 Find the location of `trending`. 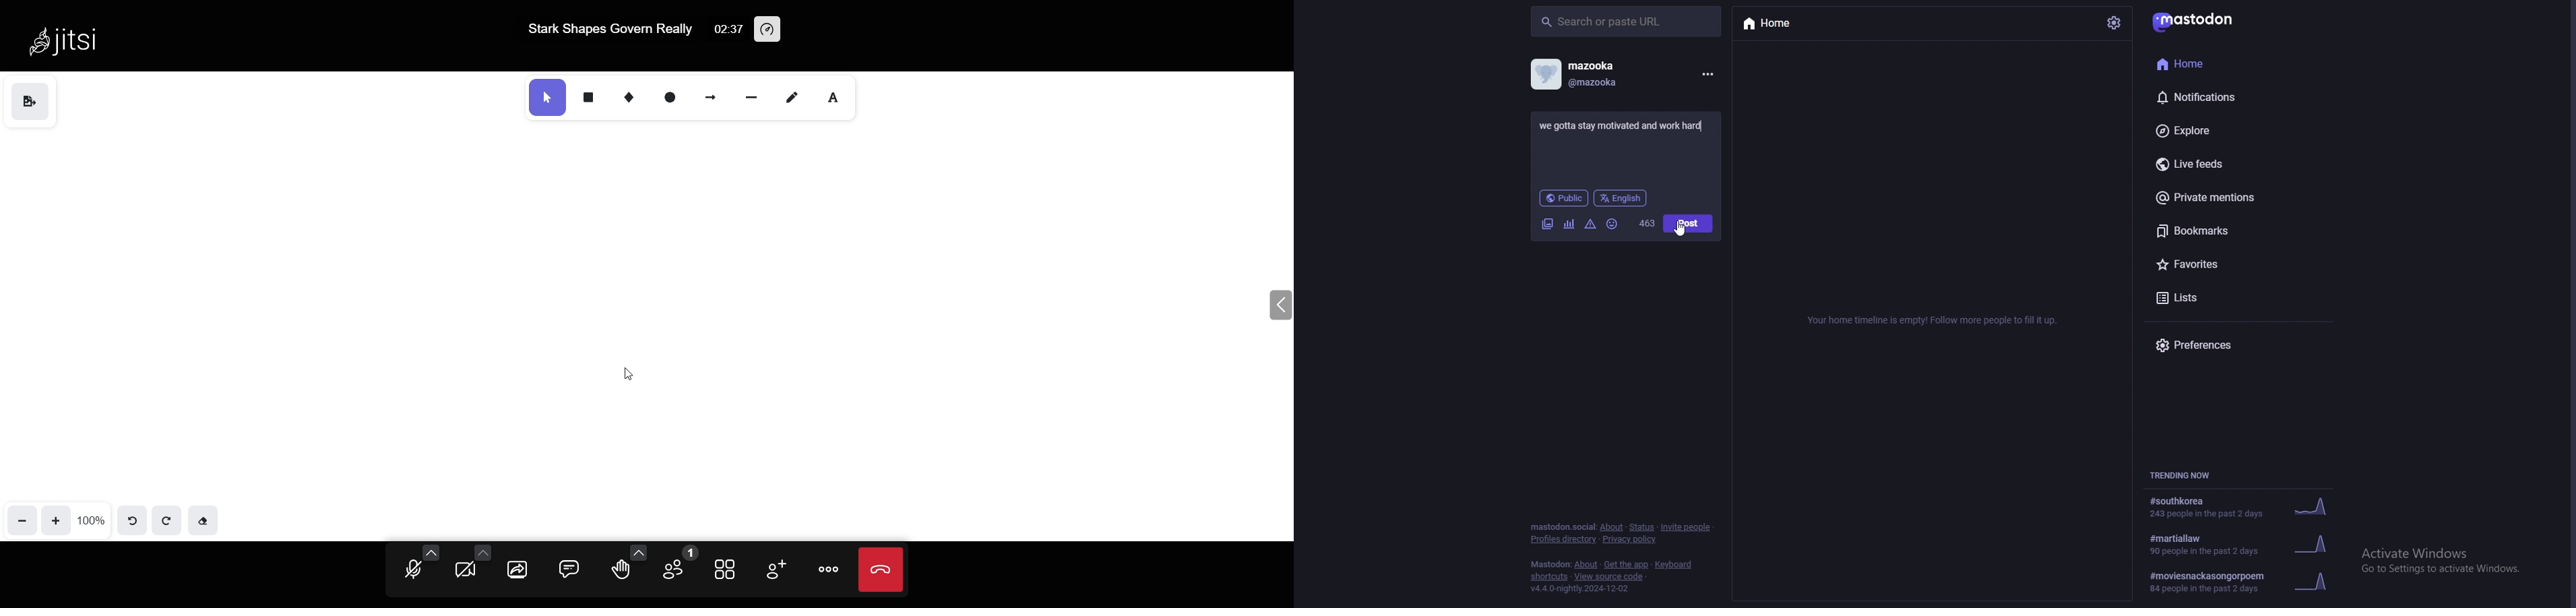

trending is located at coordinates (2252, 543).